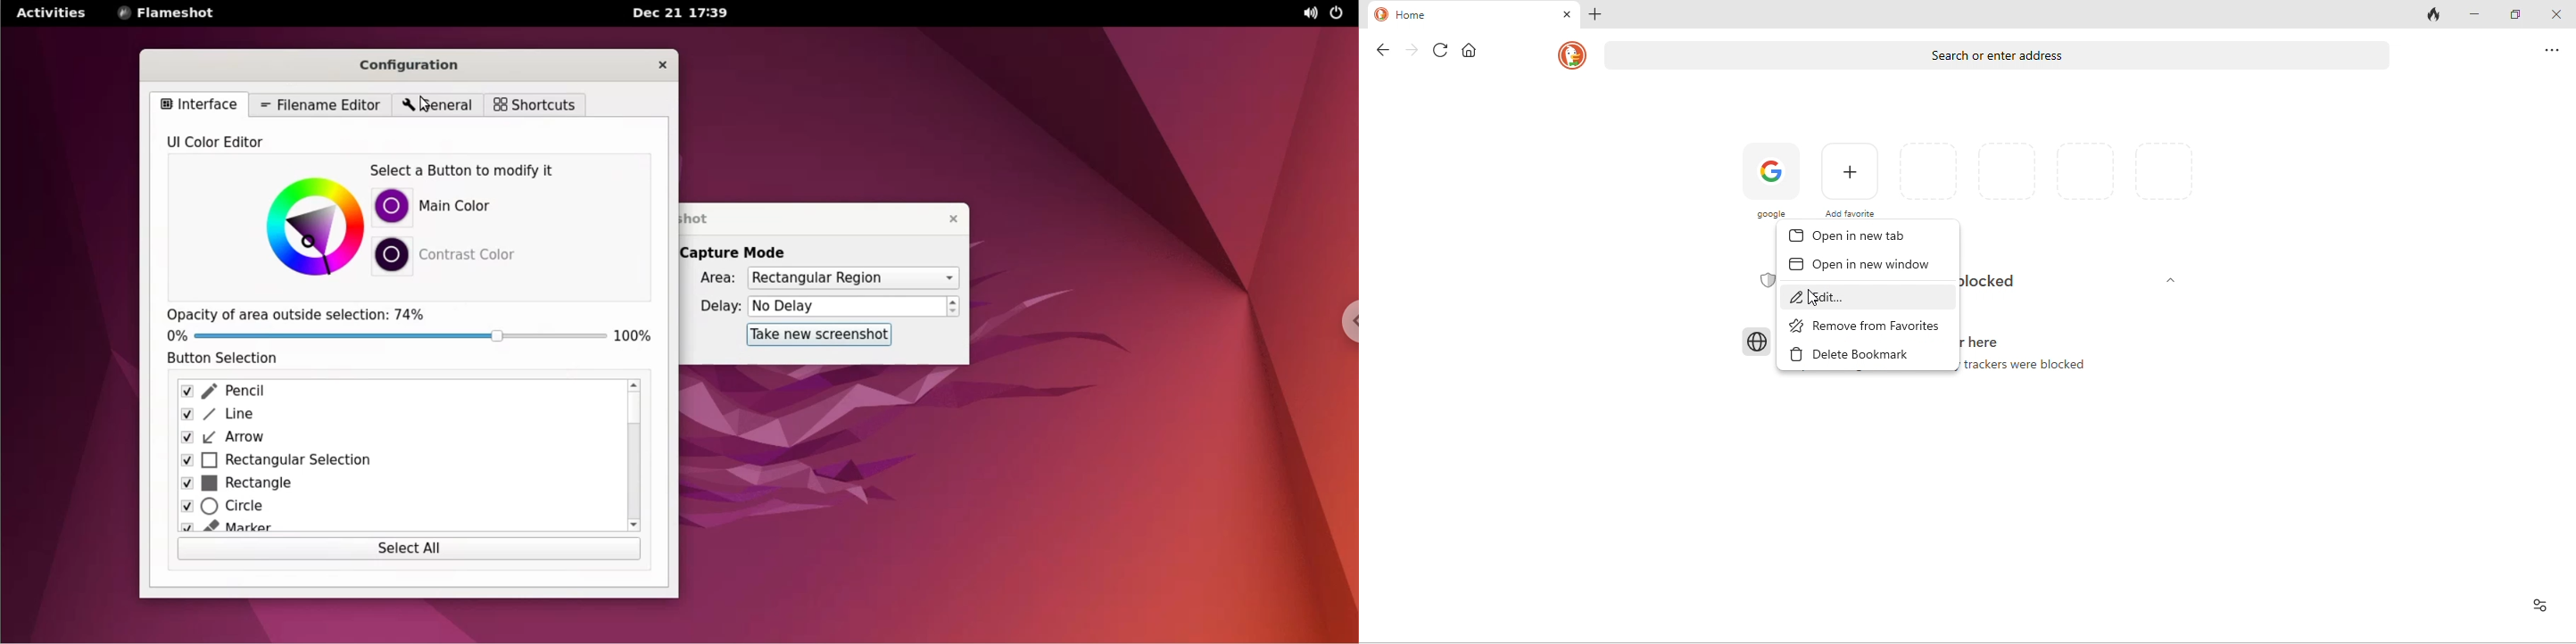  I want to click on rectangular selection checkbox, so click(399, 460).